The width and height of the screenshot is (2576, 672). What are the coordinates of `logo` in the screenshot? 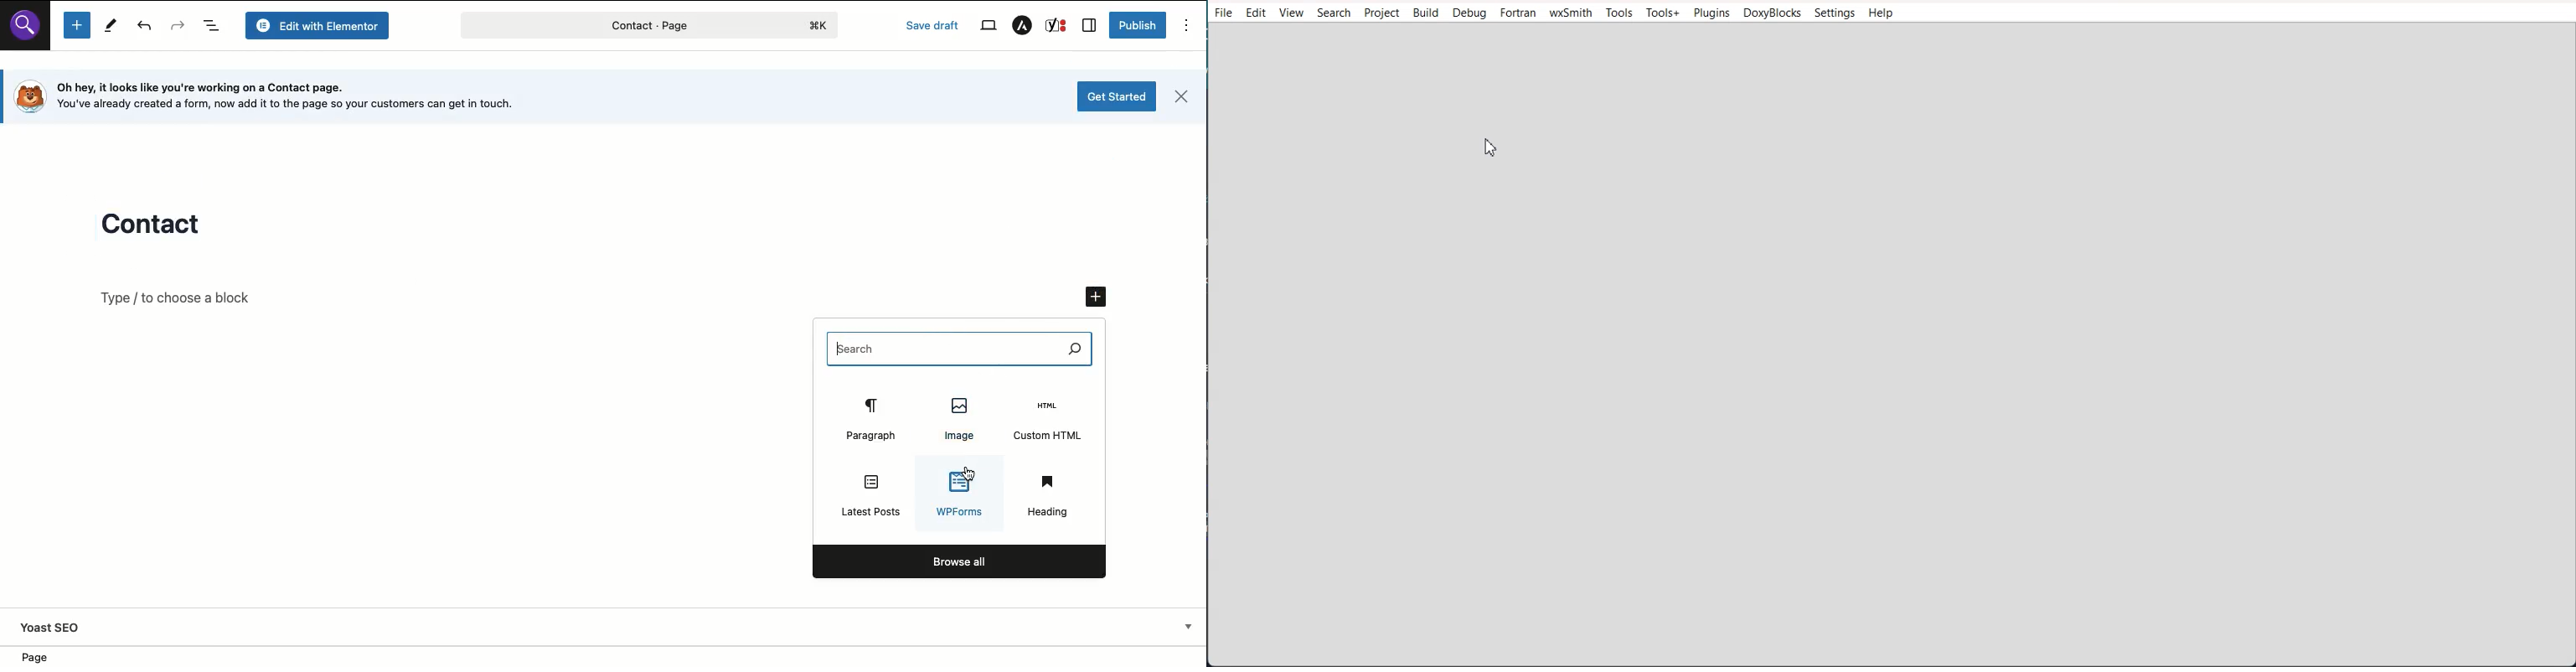 It's located at (28, 96).